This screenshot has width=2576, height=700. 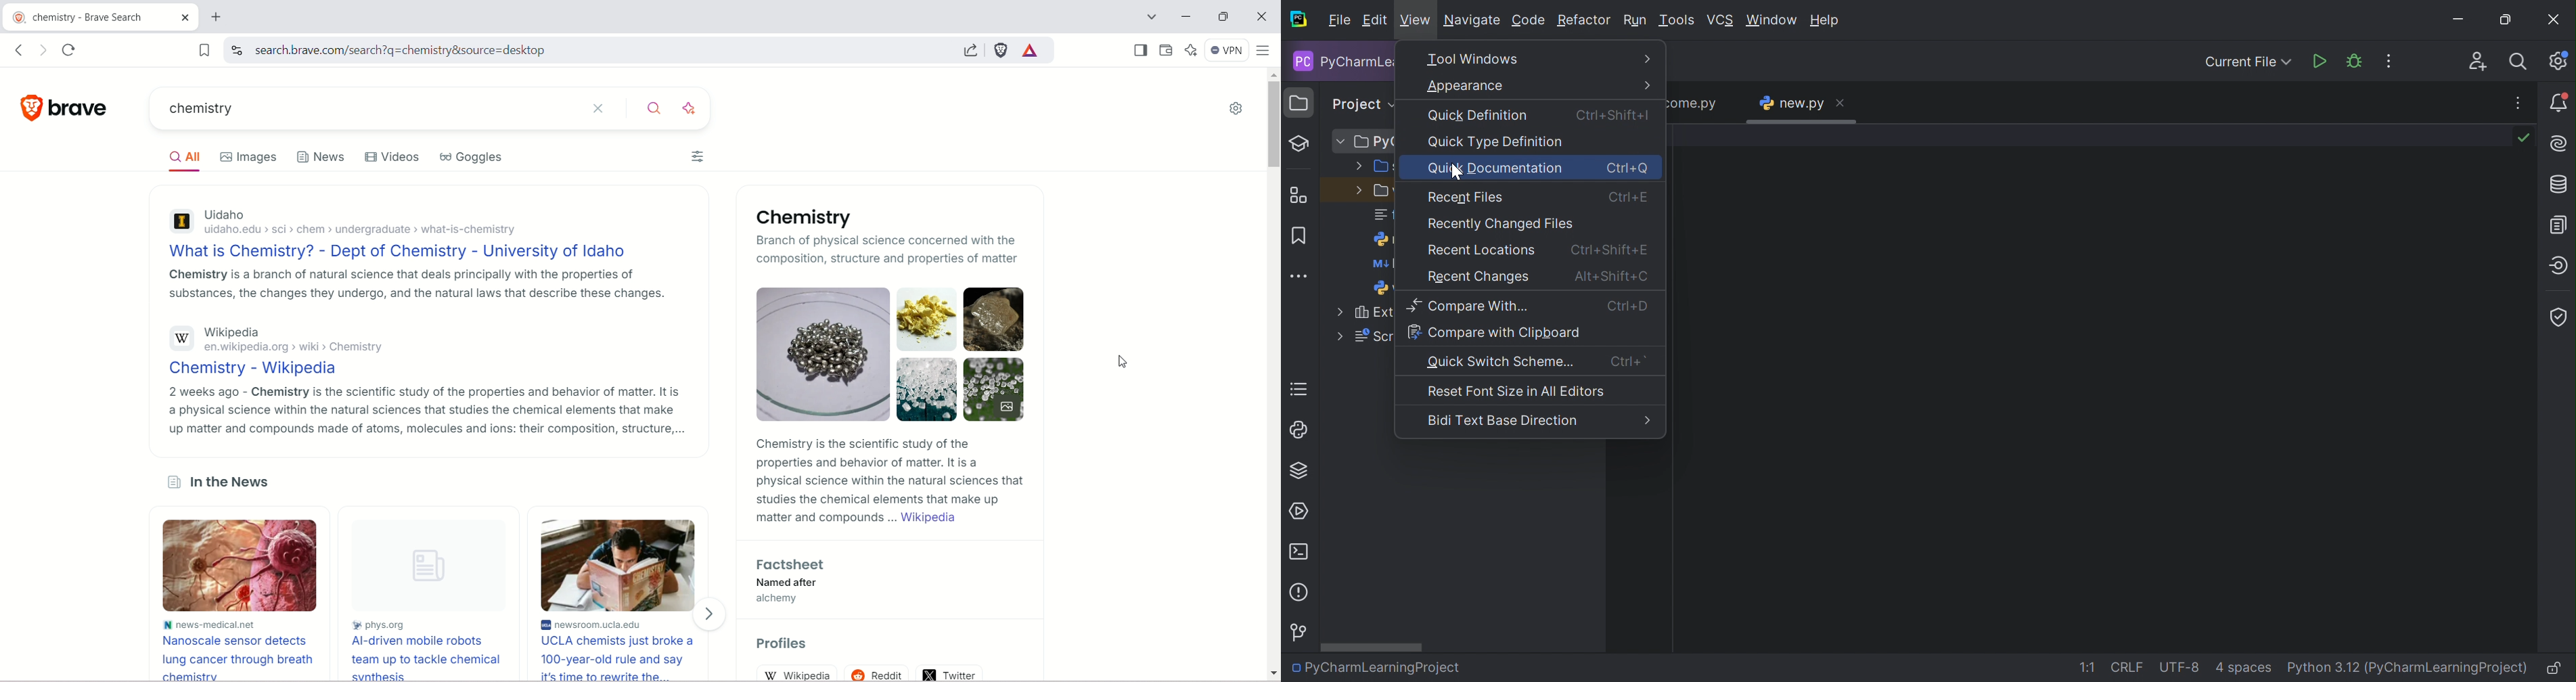 I want to click on Appearance, so click(x=1543, y=85).